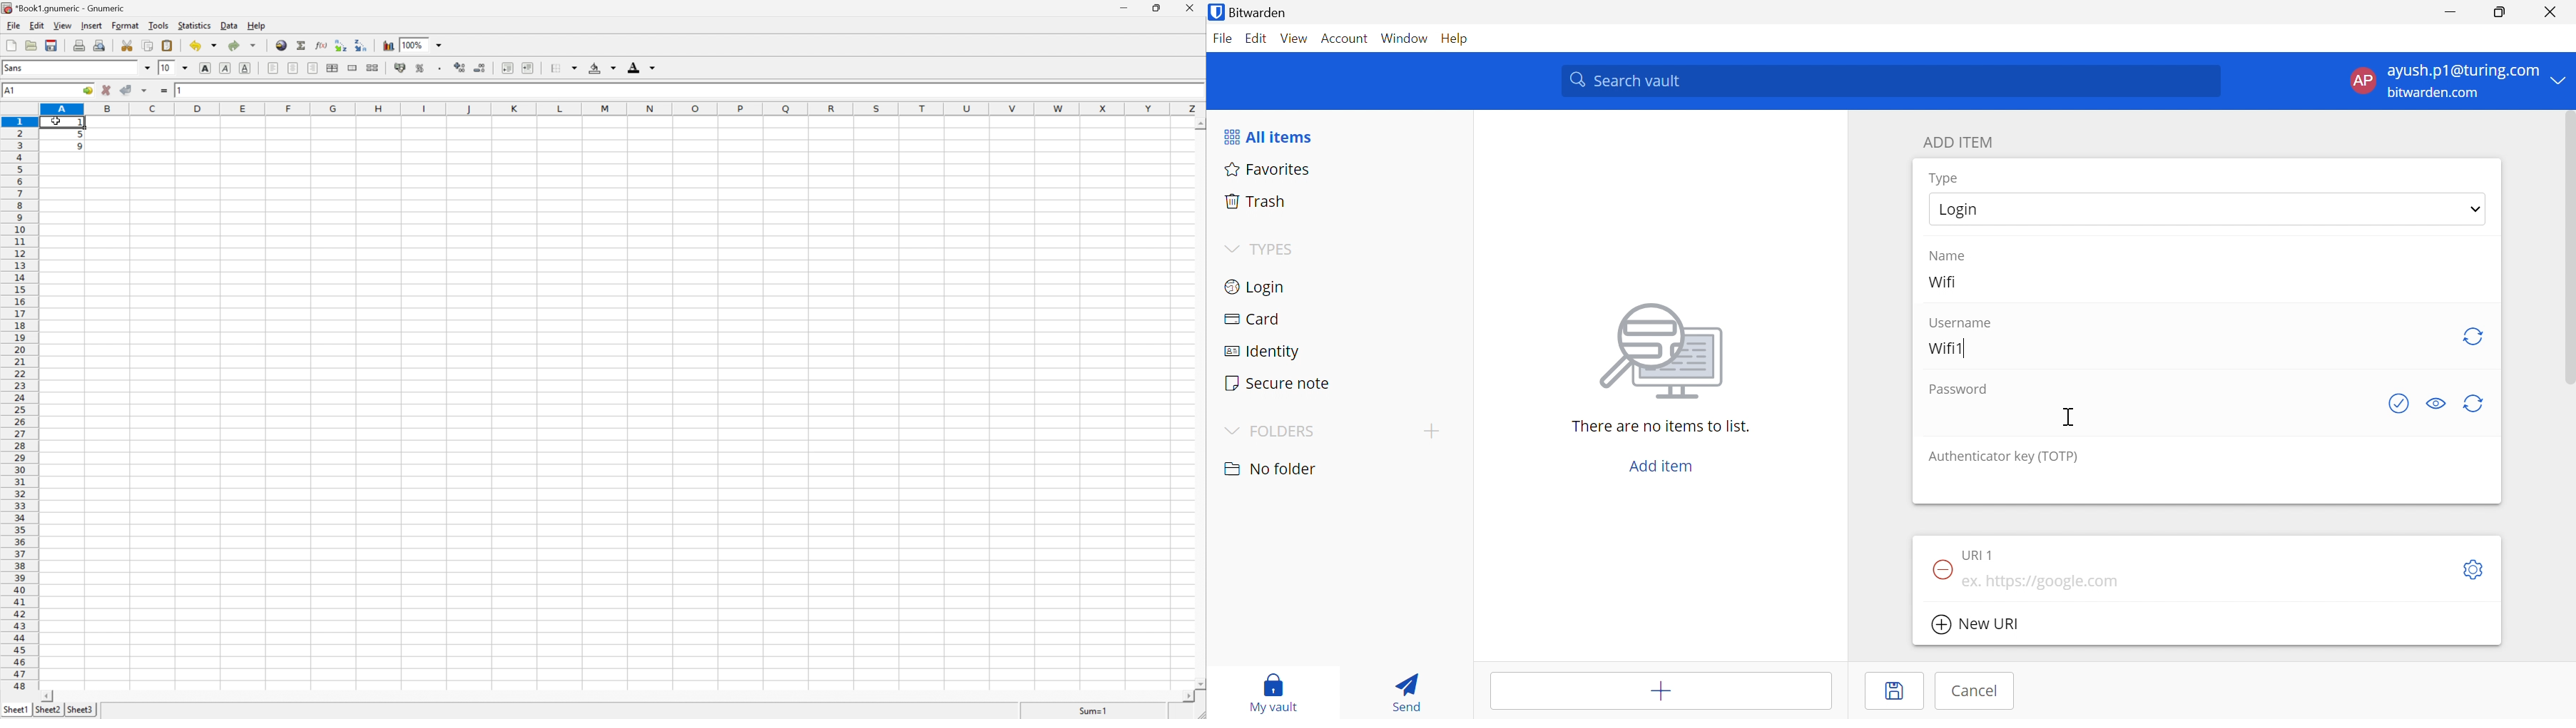 The width and height of the screenshot is (2576, 728). Describe the element at coordinates (361, 44) in the screenshot. I see `Sort the selected region in descending order based on the first column selected` at that location.